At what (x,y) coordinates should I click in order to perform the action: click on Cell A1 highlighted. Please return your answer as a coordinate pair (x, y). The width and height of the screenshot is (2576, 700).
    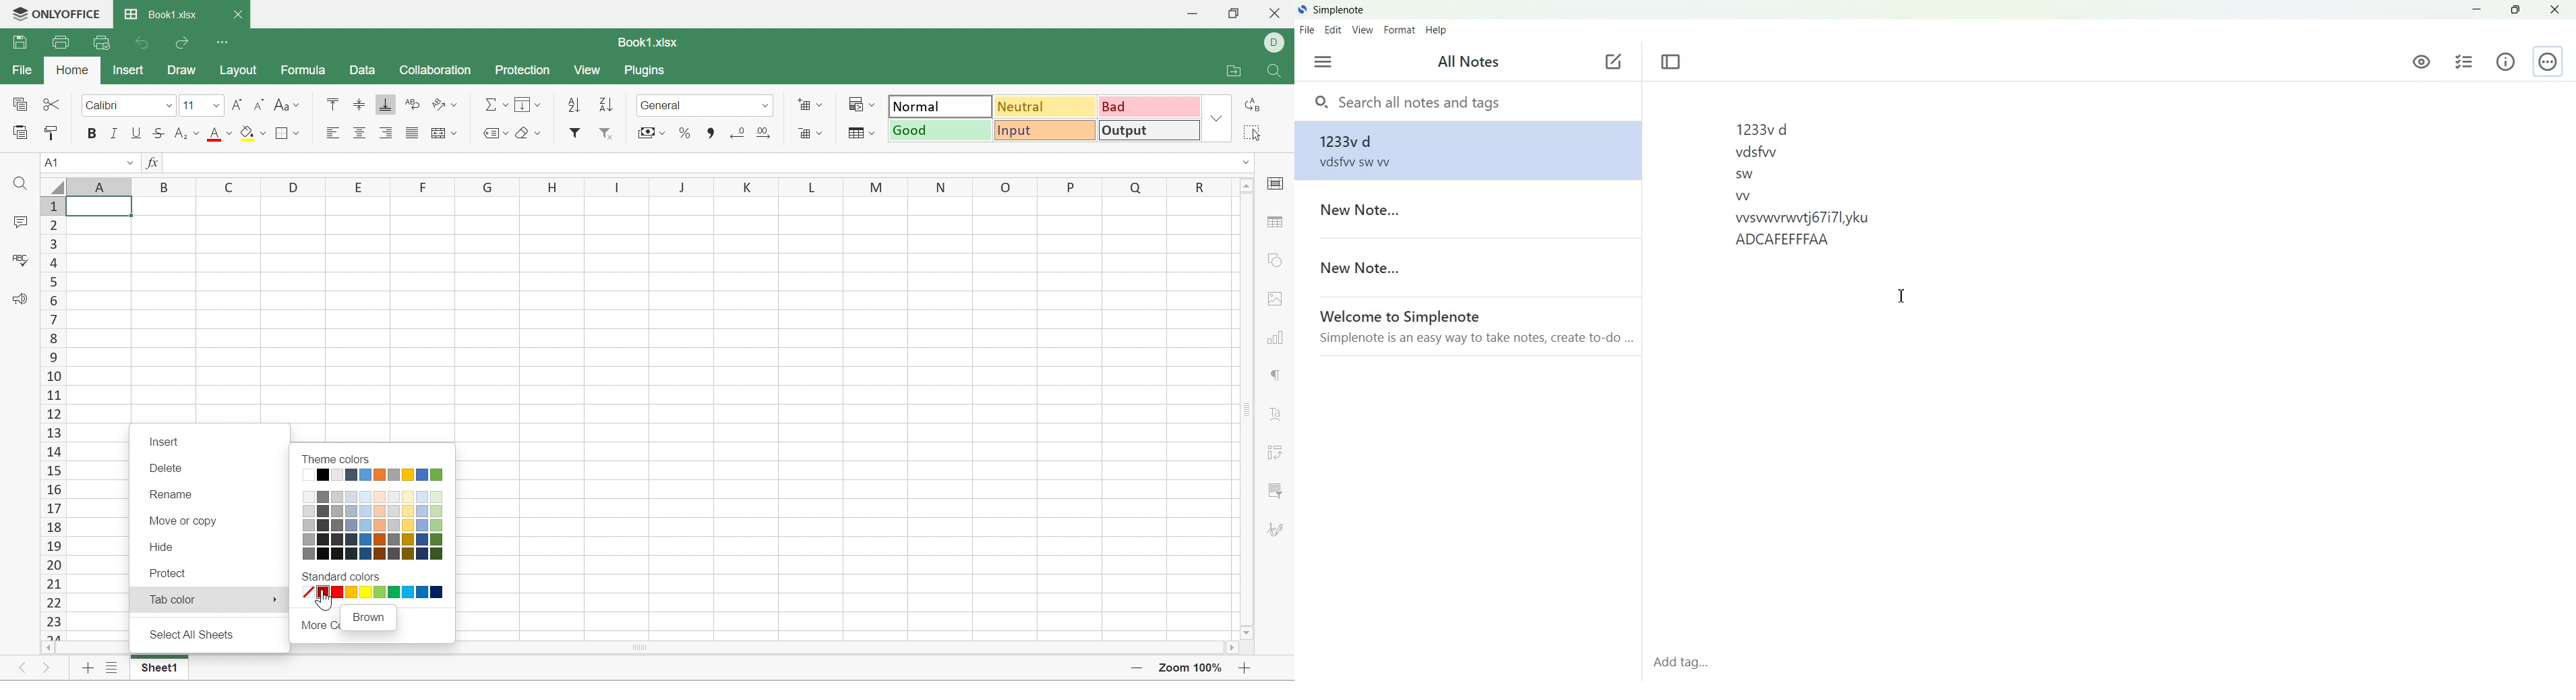
    Looking at the image, I should click on (102, 206).